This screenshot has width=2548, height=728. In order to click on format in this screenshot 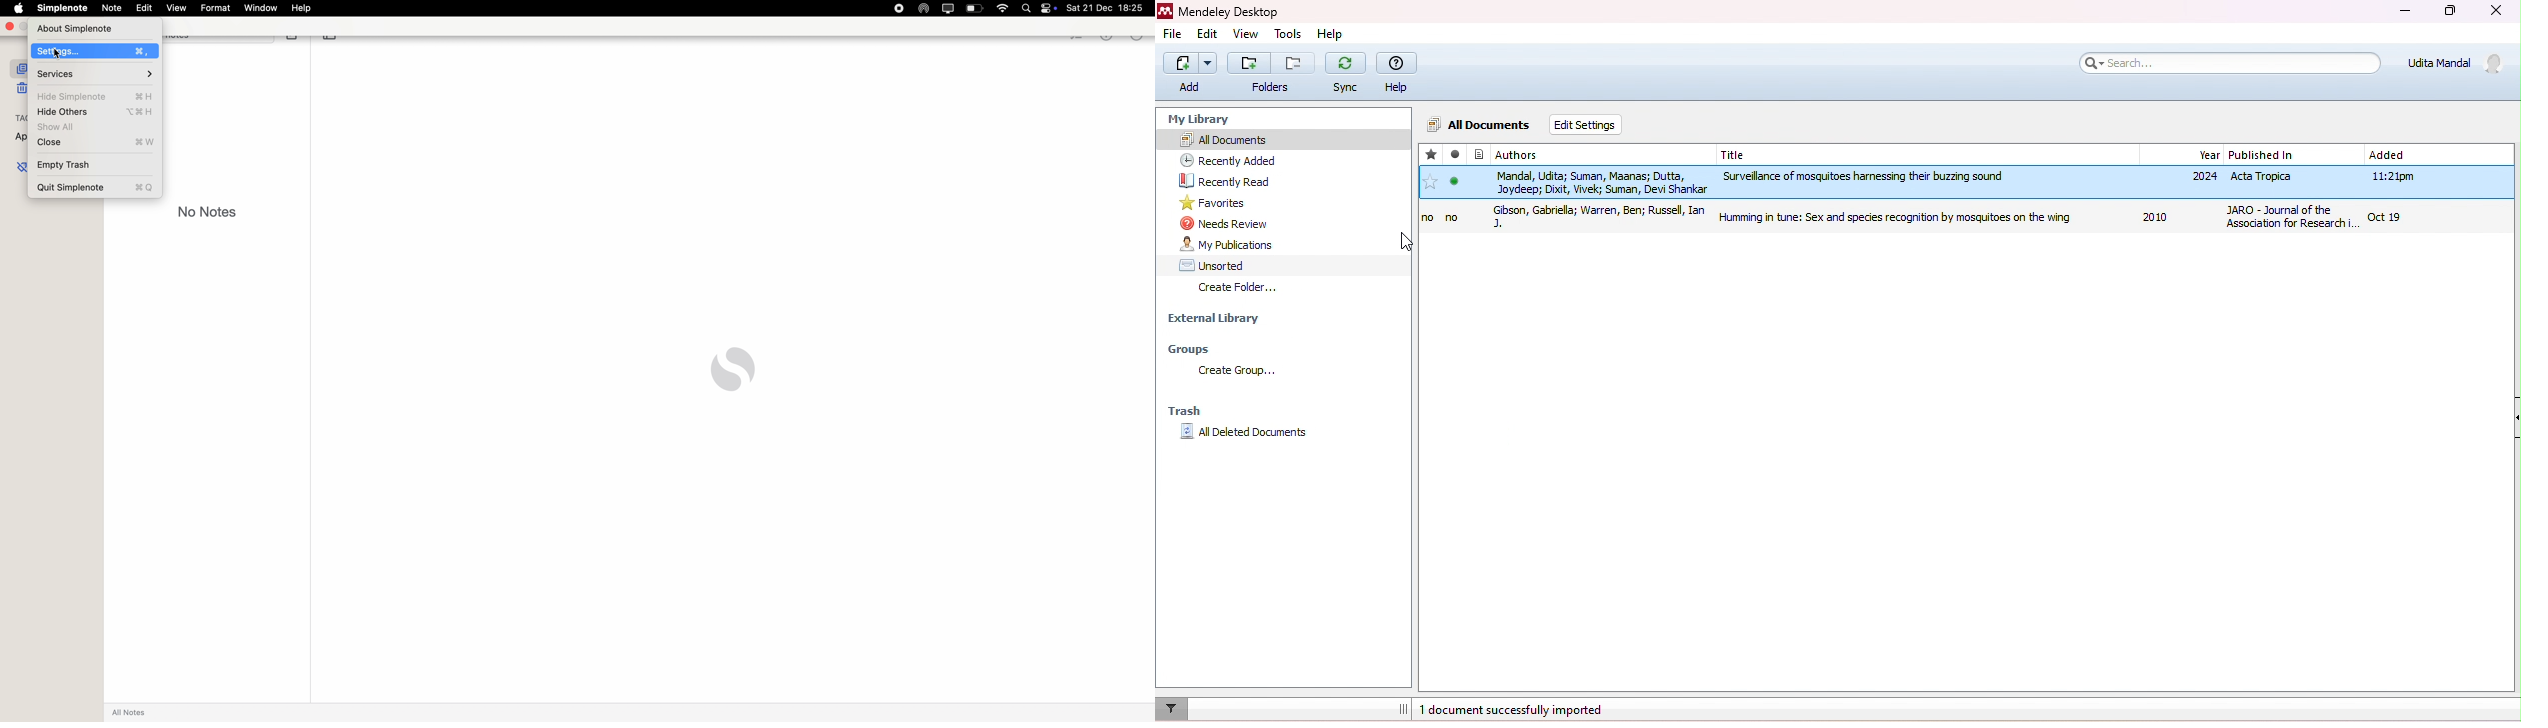, I will do `click(217, 9)`.